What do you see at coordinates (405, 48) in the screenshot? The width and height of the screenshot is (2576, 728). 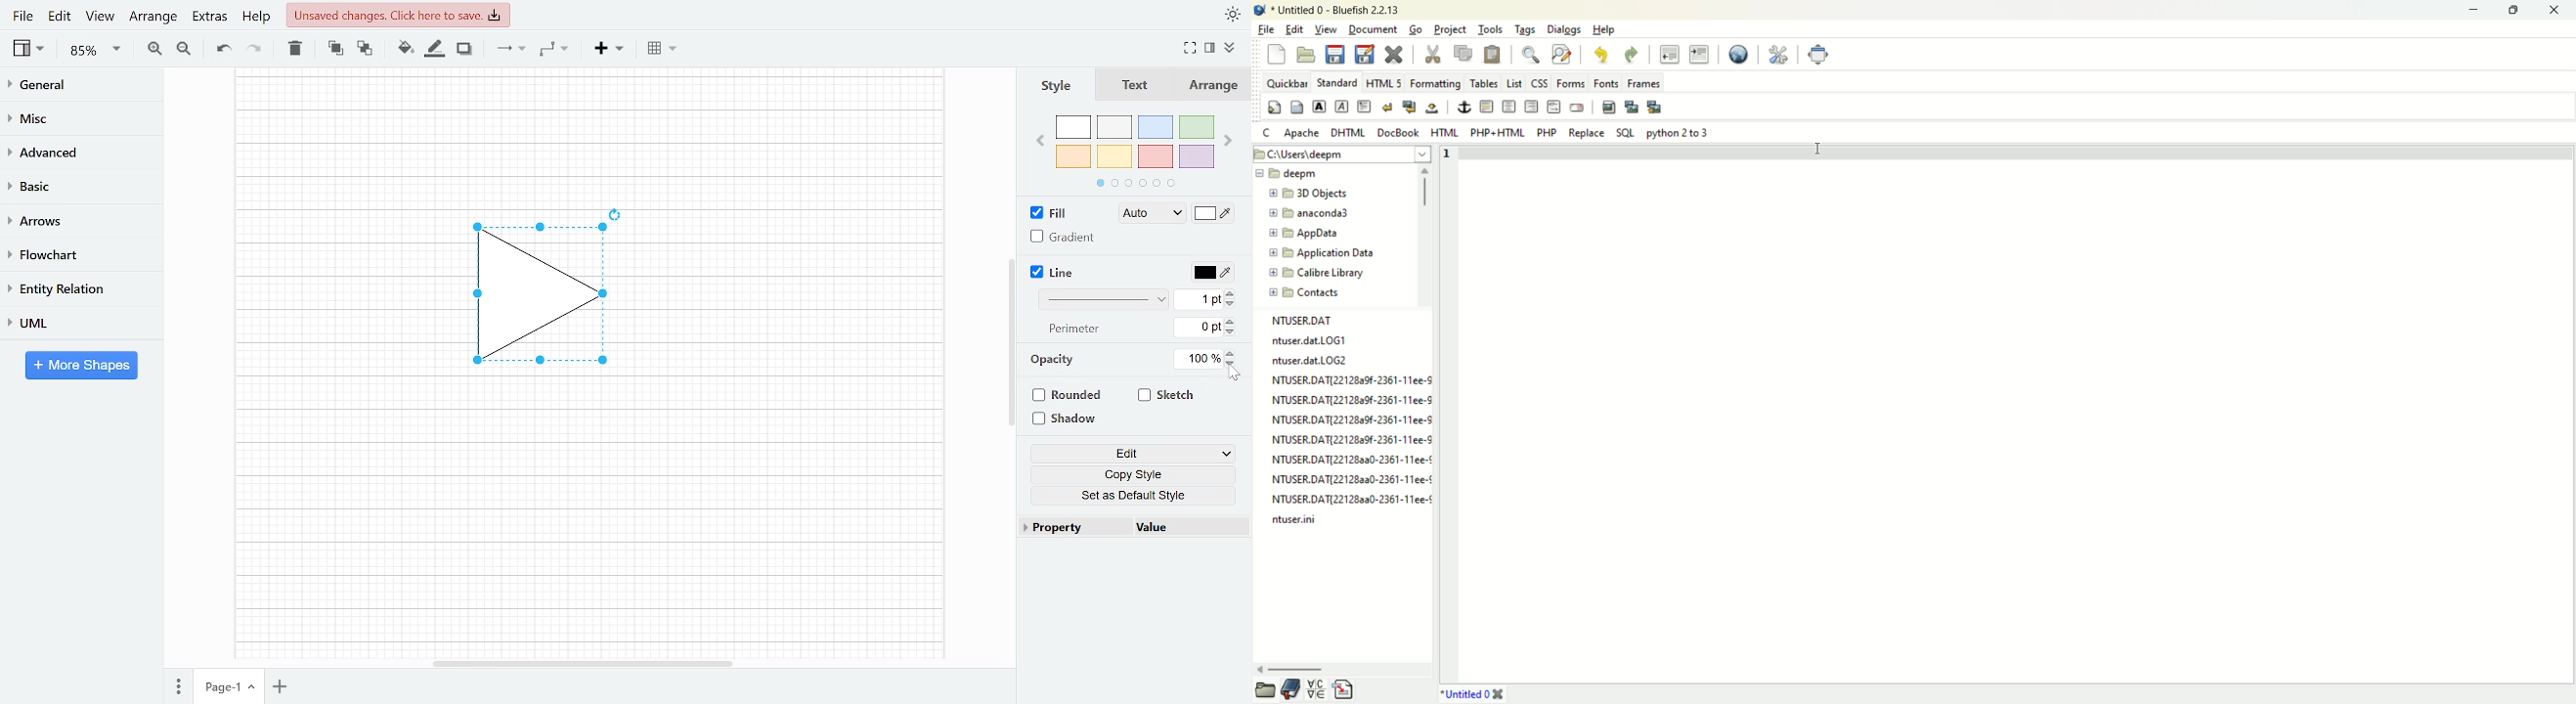 I see `Fill color` at bounding box center [405, 48].